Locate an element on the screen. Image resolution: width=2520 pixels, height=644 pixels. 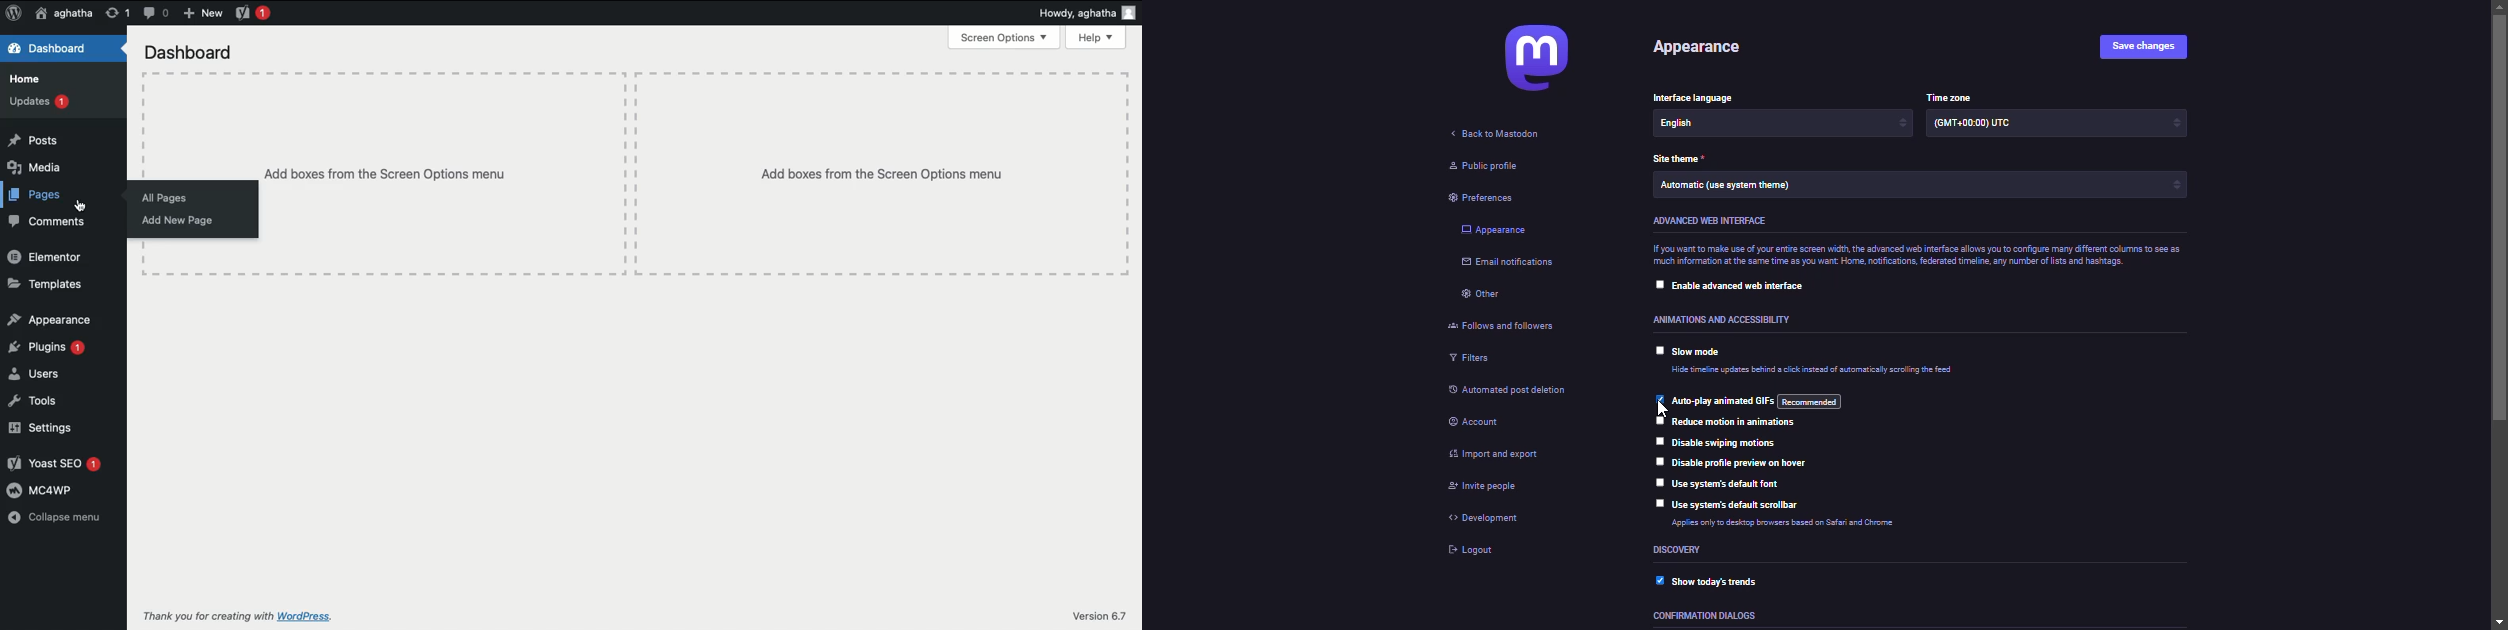
scroll bar is located at coordinates (2500, 317).